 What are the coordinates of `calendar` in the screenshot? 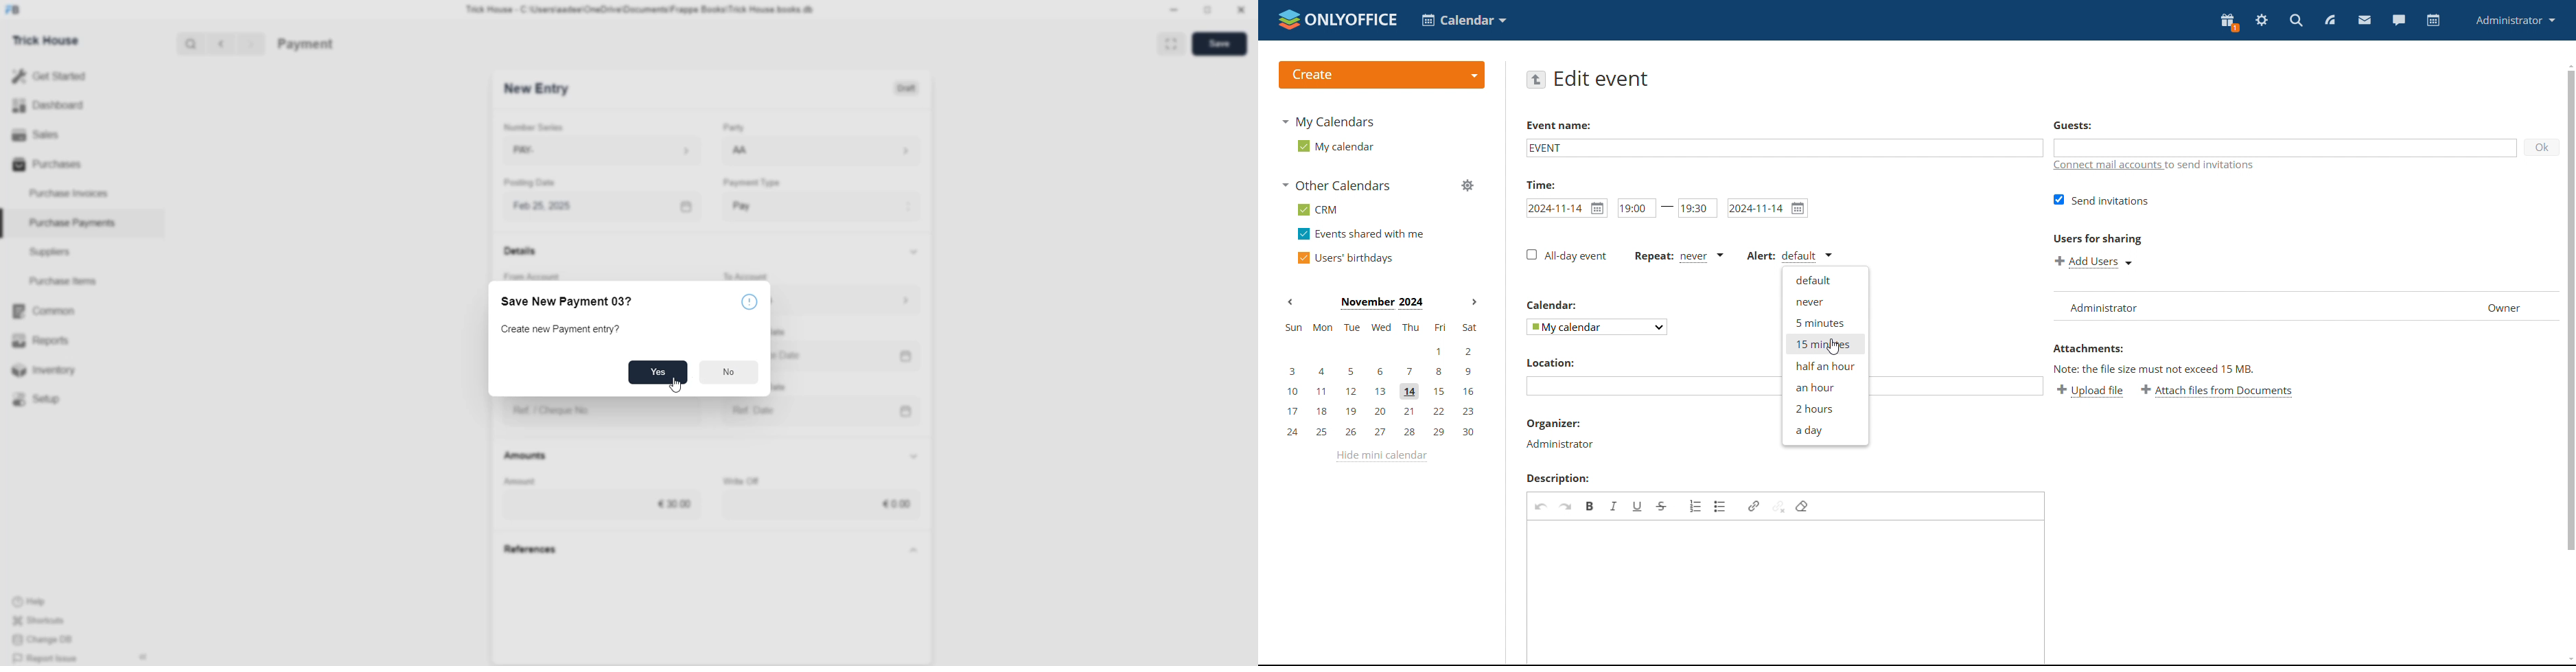 It's located at (912, 409).